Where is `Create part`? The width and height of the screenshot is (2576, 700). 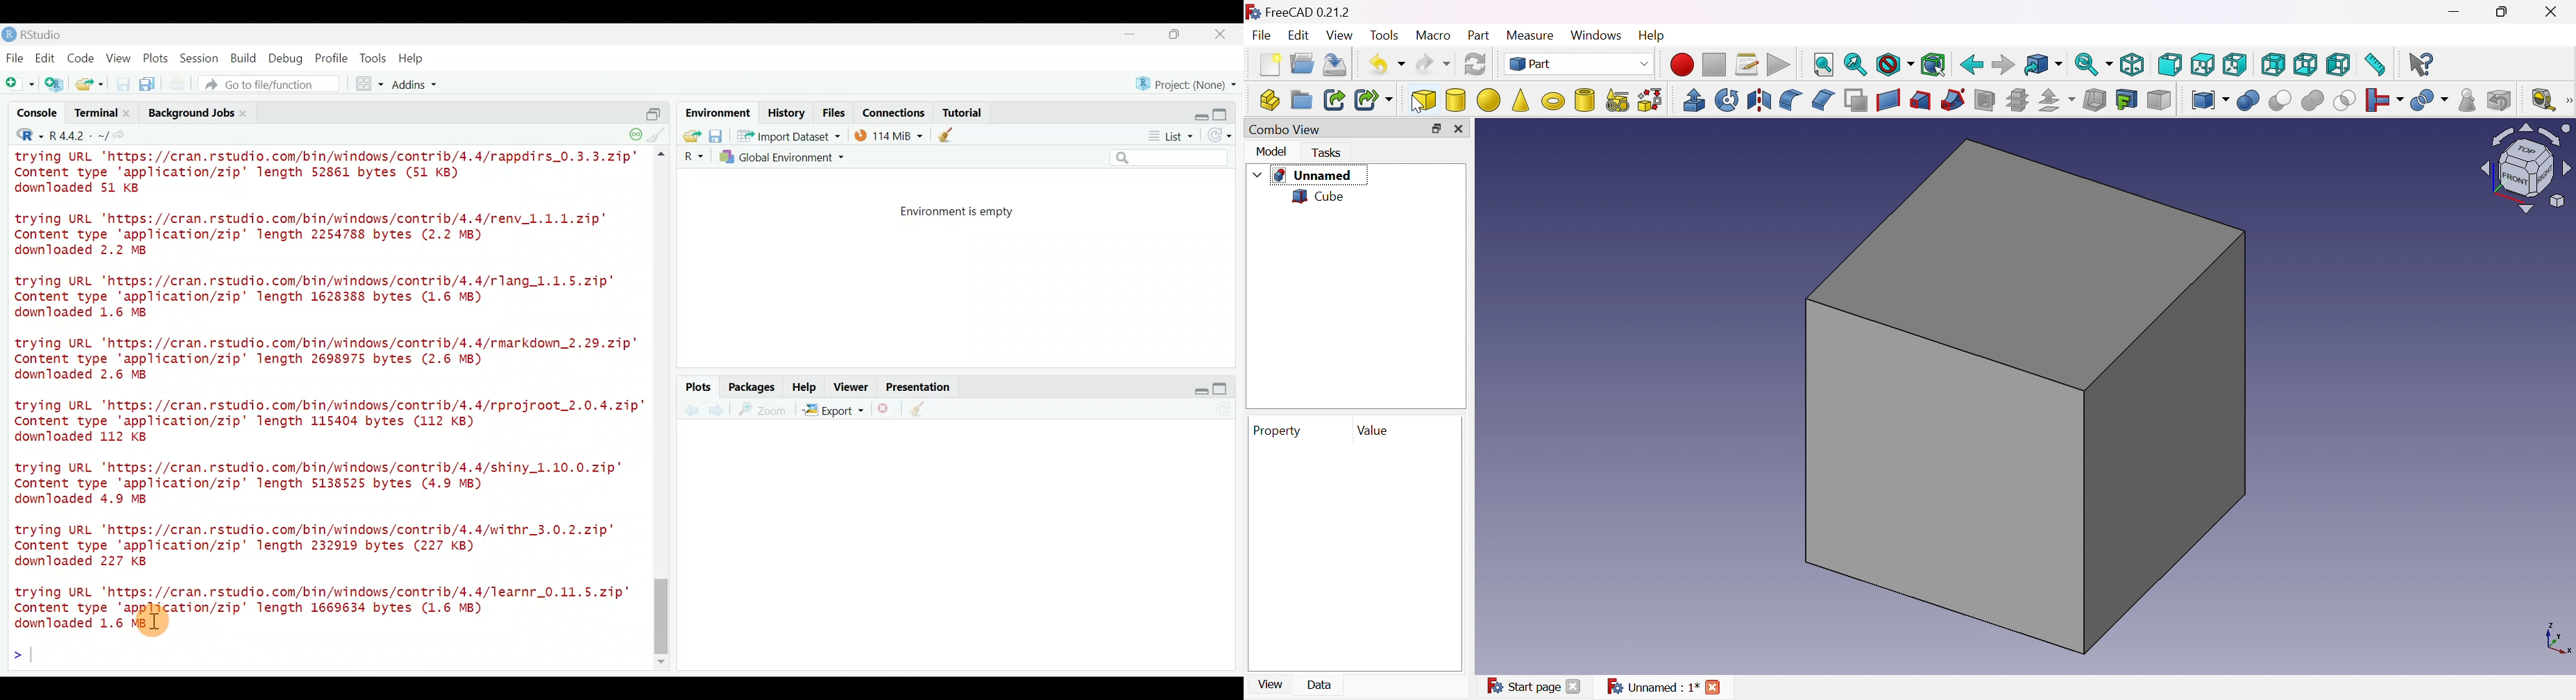
Create part is located at coordinates (1269, 99).